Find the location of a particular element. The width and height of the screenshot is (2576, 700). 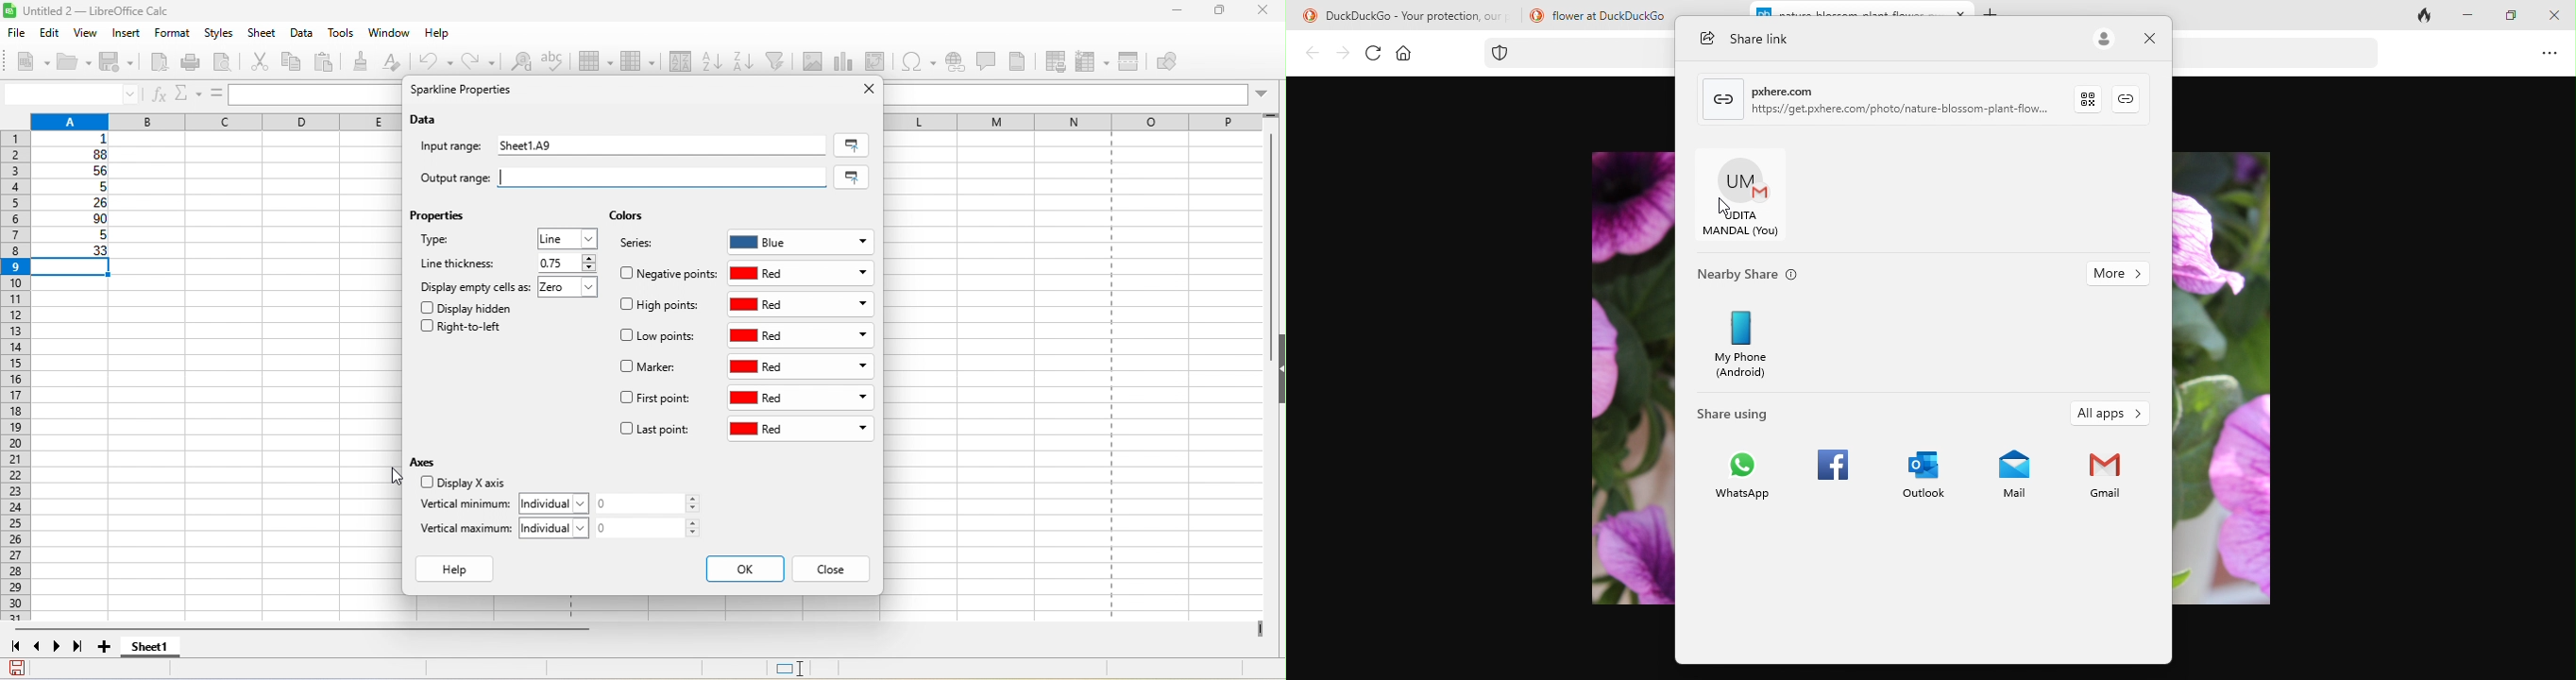

hyperlink is located at coordinates (957, 64).